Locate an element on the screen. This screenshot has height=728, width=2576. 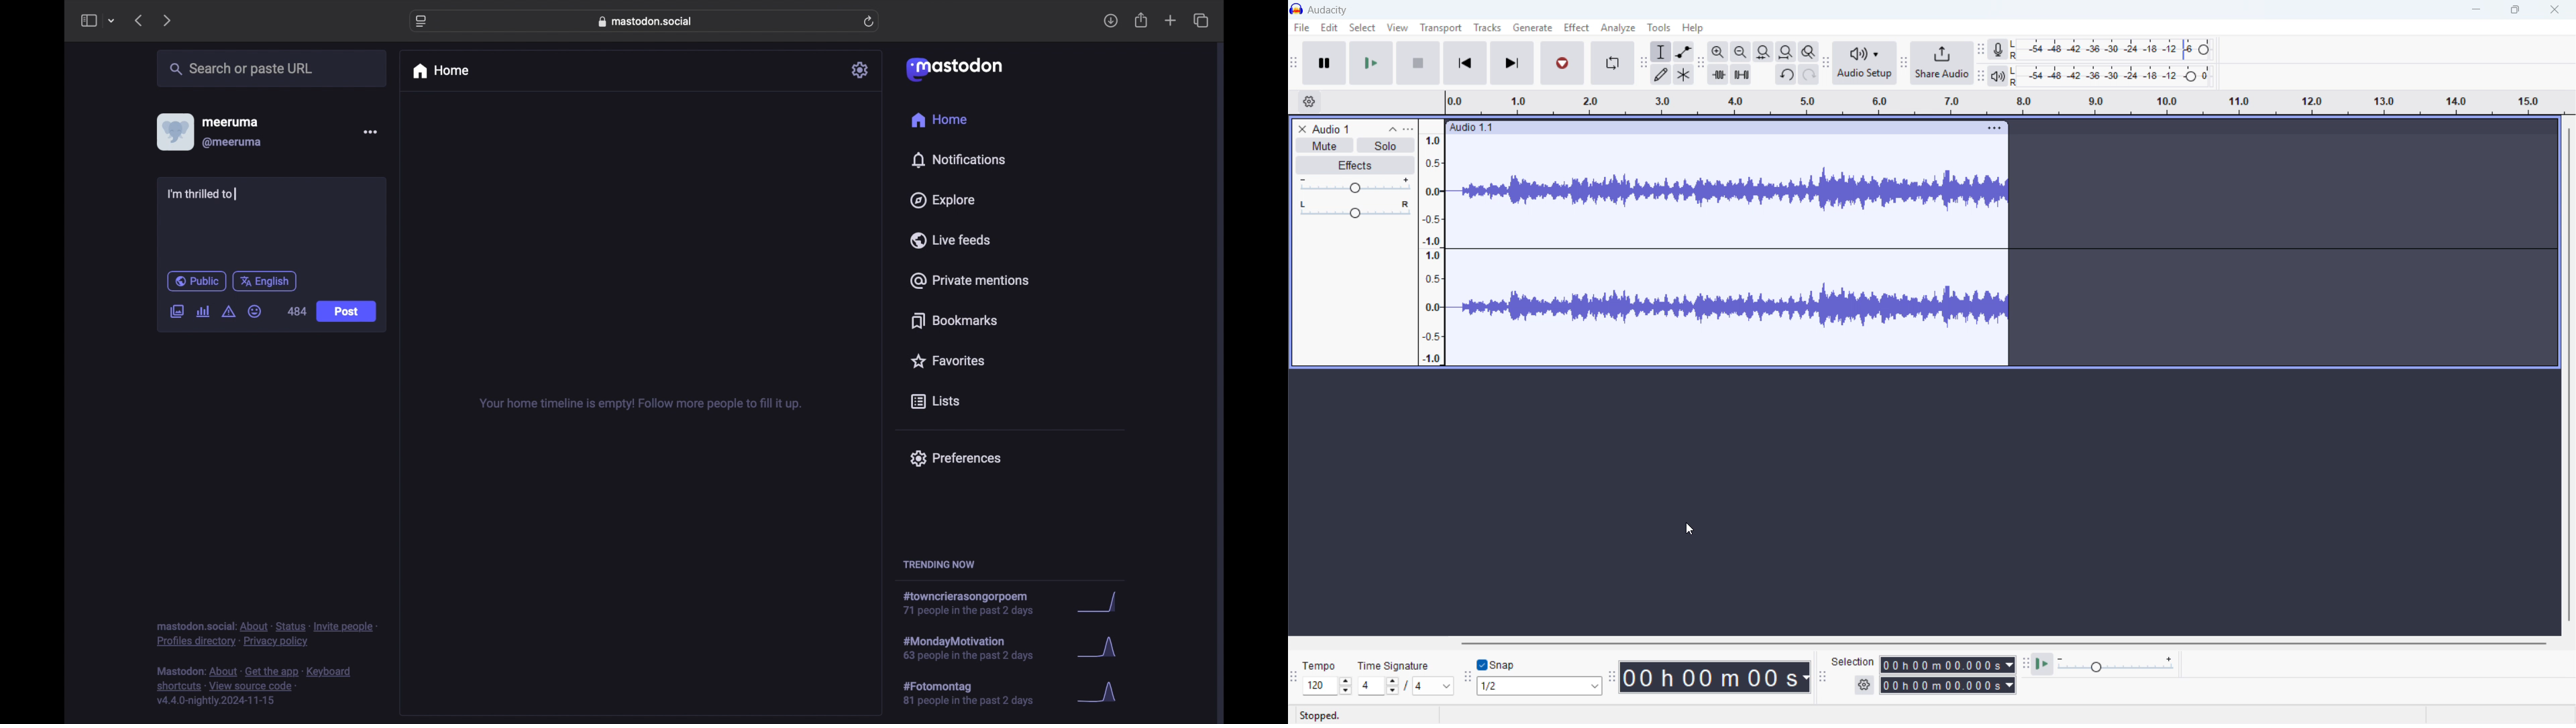
hashtag trend is located at coordinates (973, 603).